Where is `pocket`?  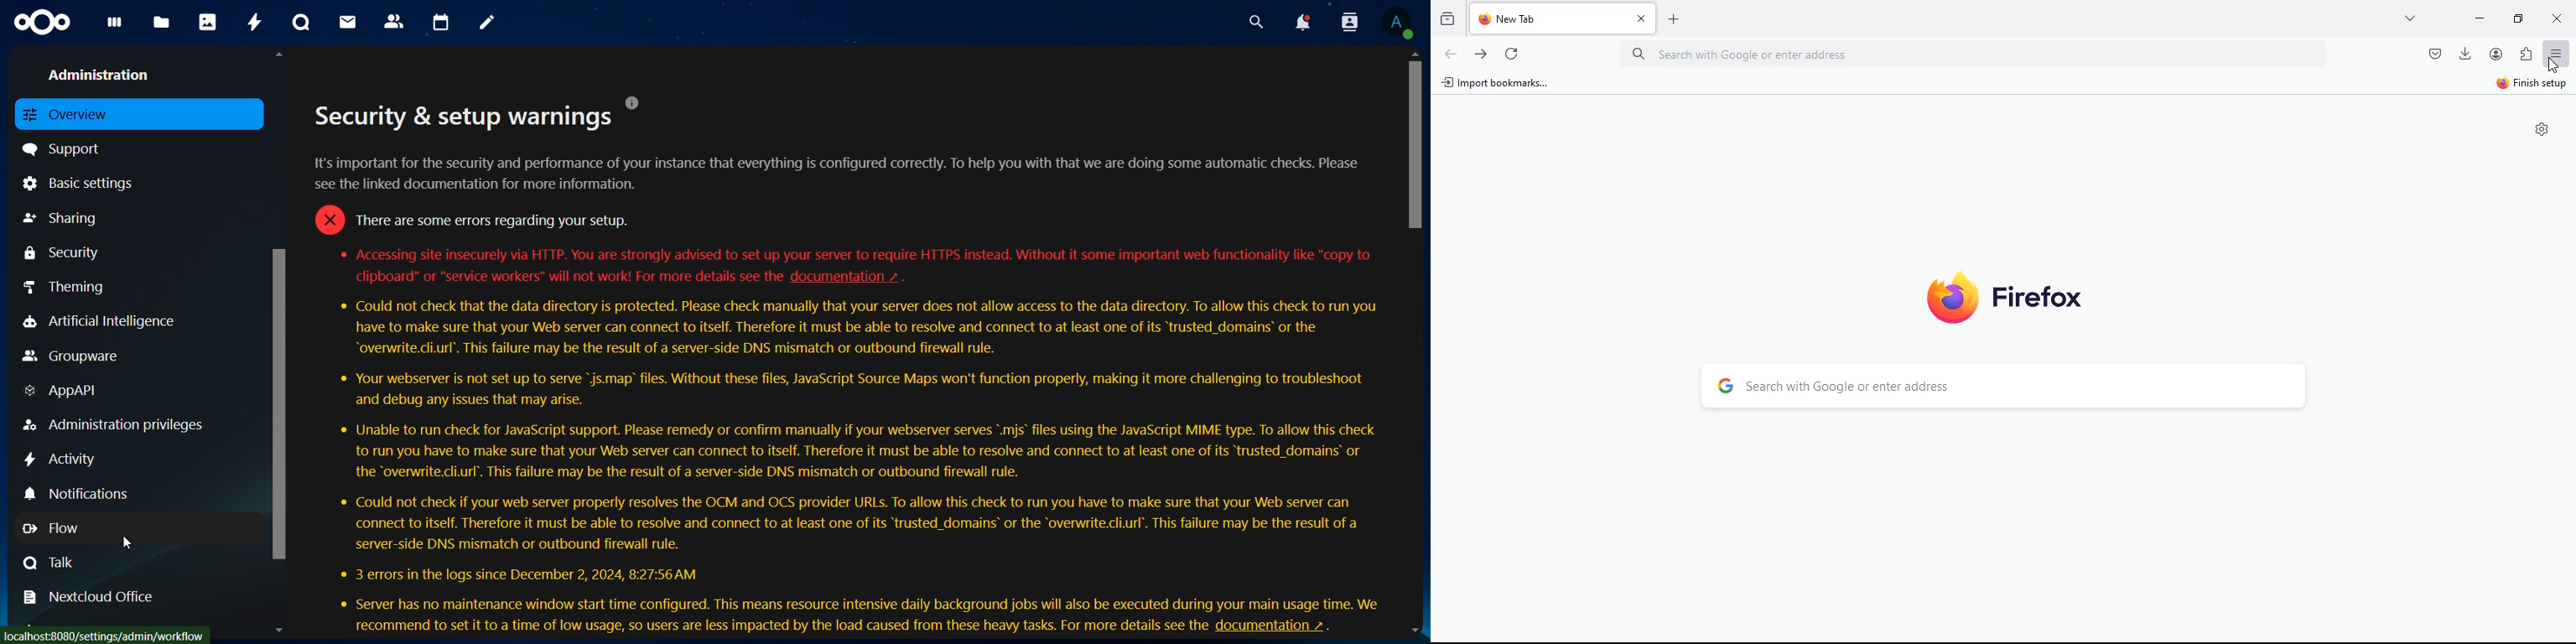 pocket is located at coordinates (2433, 53).